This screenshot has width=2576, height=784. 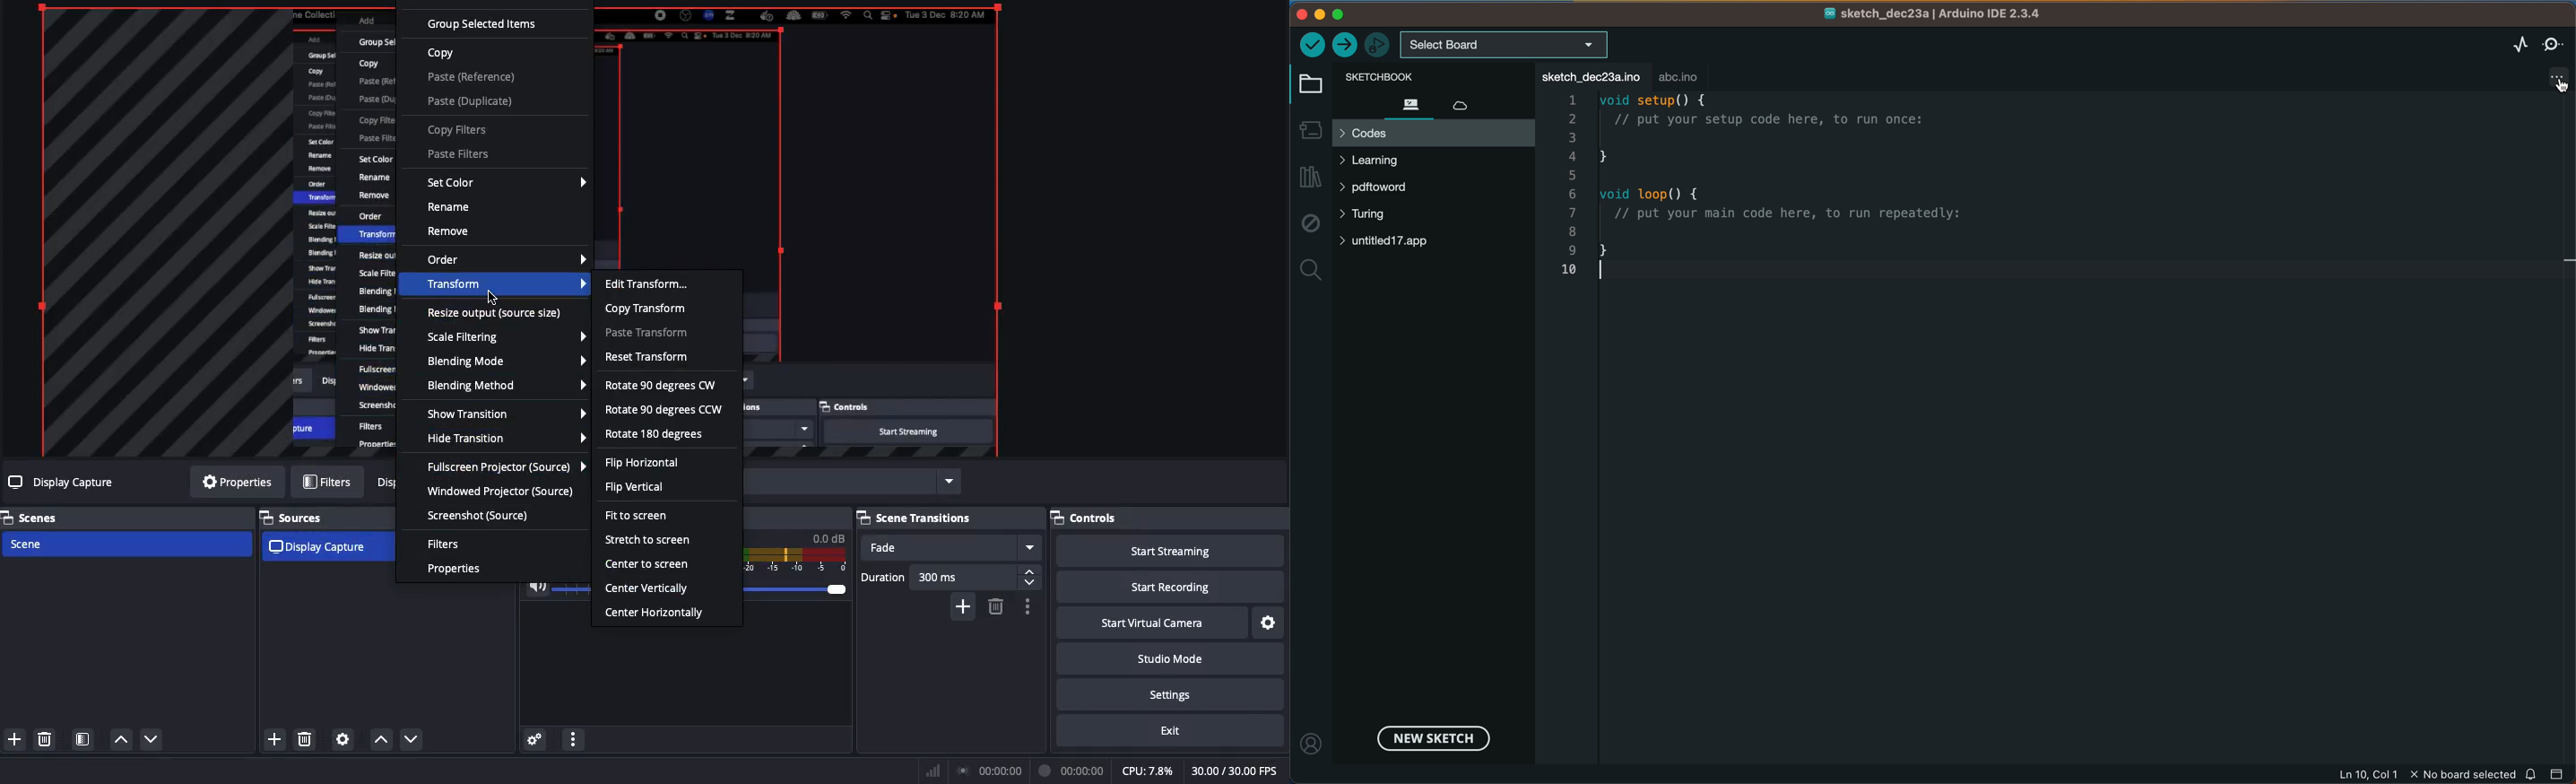 I want to click on Start recording, so click(x=1168, y=589).